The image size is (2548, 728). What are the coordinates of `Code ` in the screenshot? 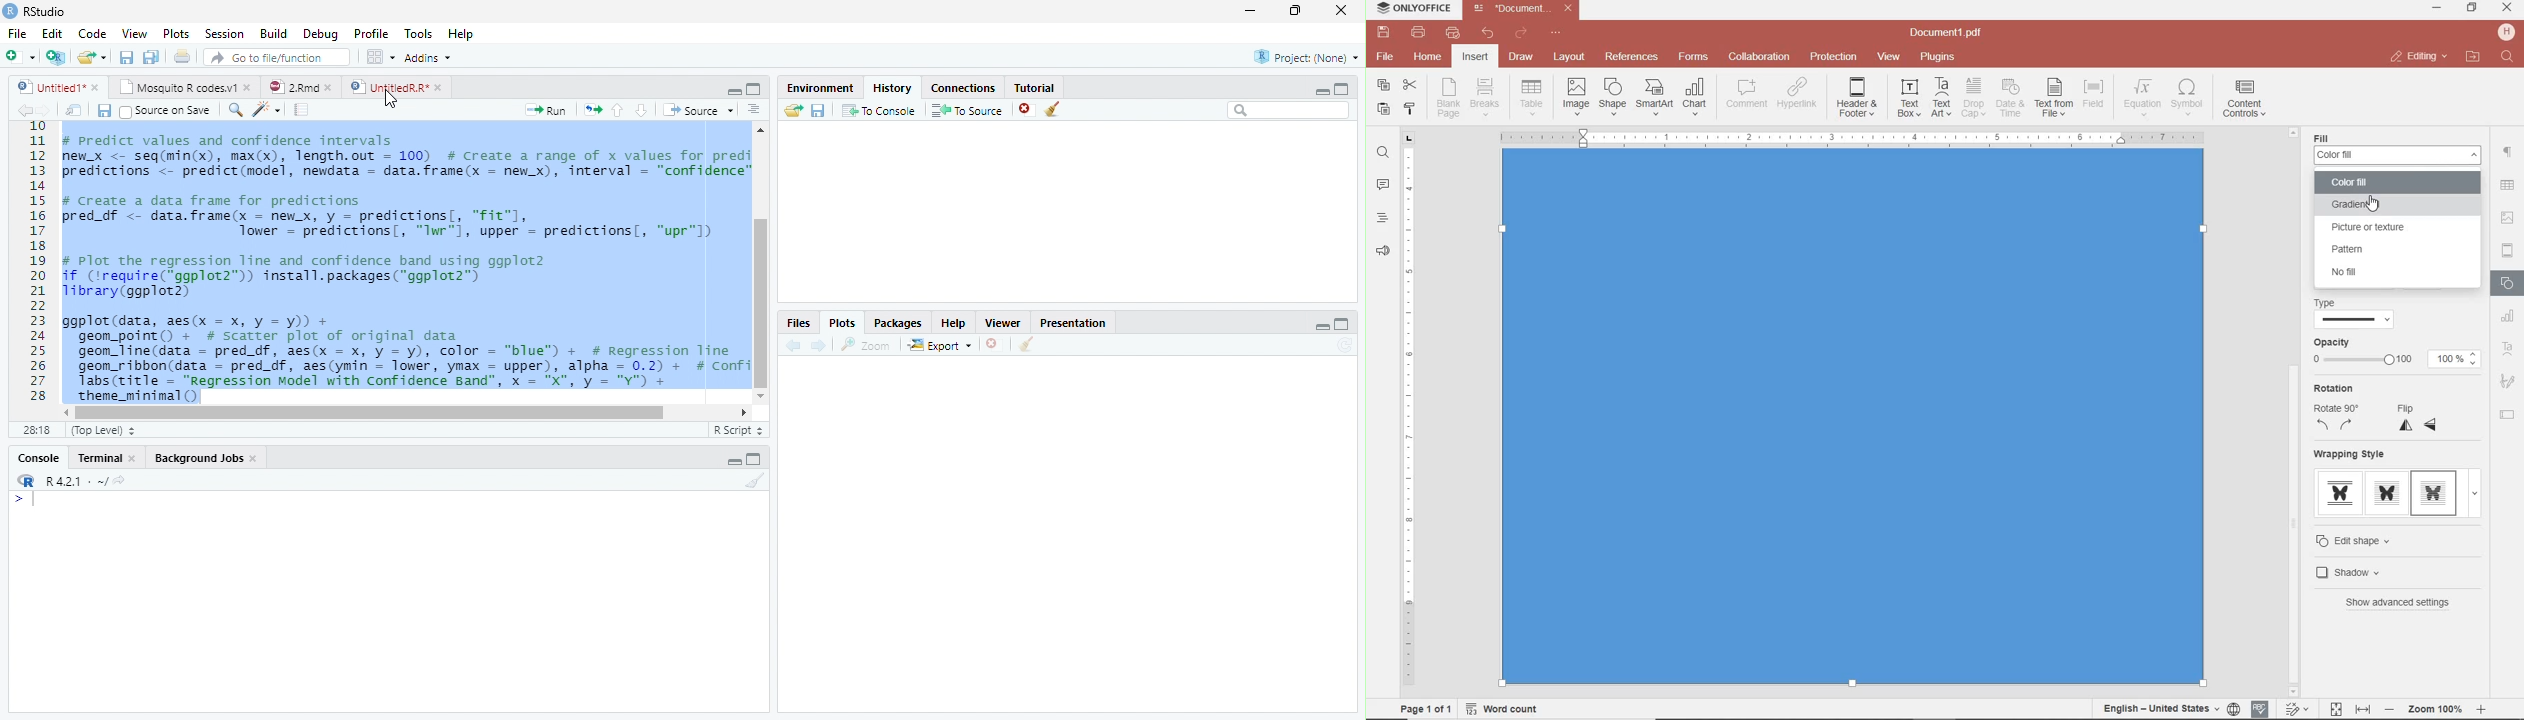 It's located at (268, 110).